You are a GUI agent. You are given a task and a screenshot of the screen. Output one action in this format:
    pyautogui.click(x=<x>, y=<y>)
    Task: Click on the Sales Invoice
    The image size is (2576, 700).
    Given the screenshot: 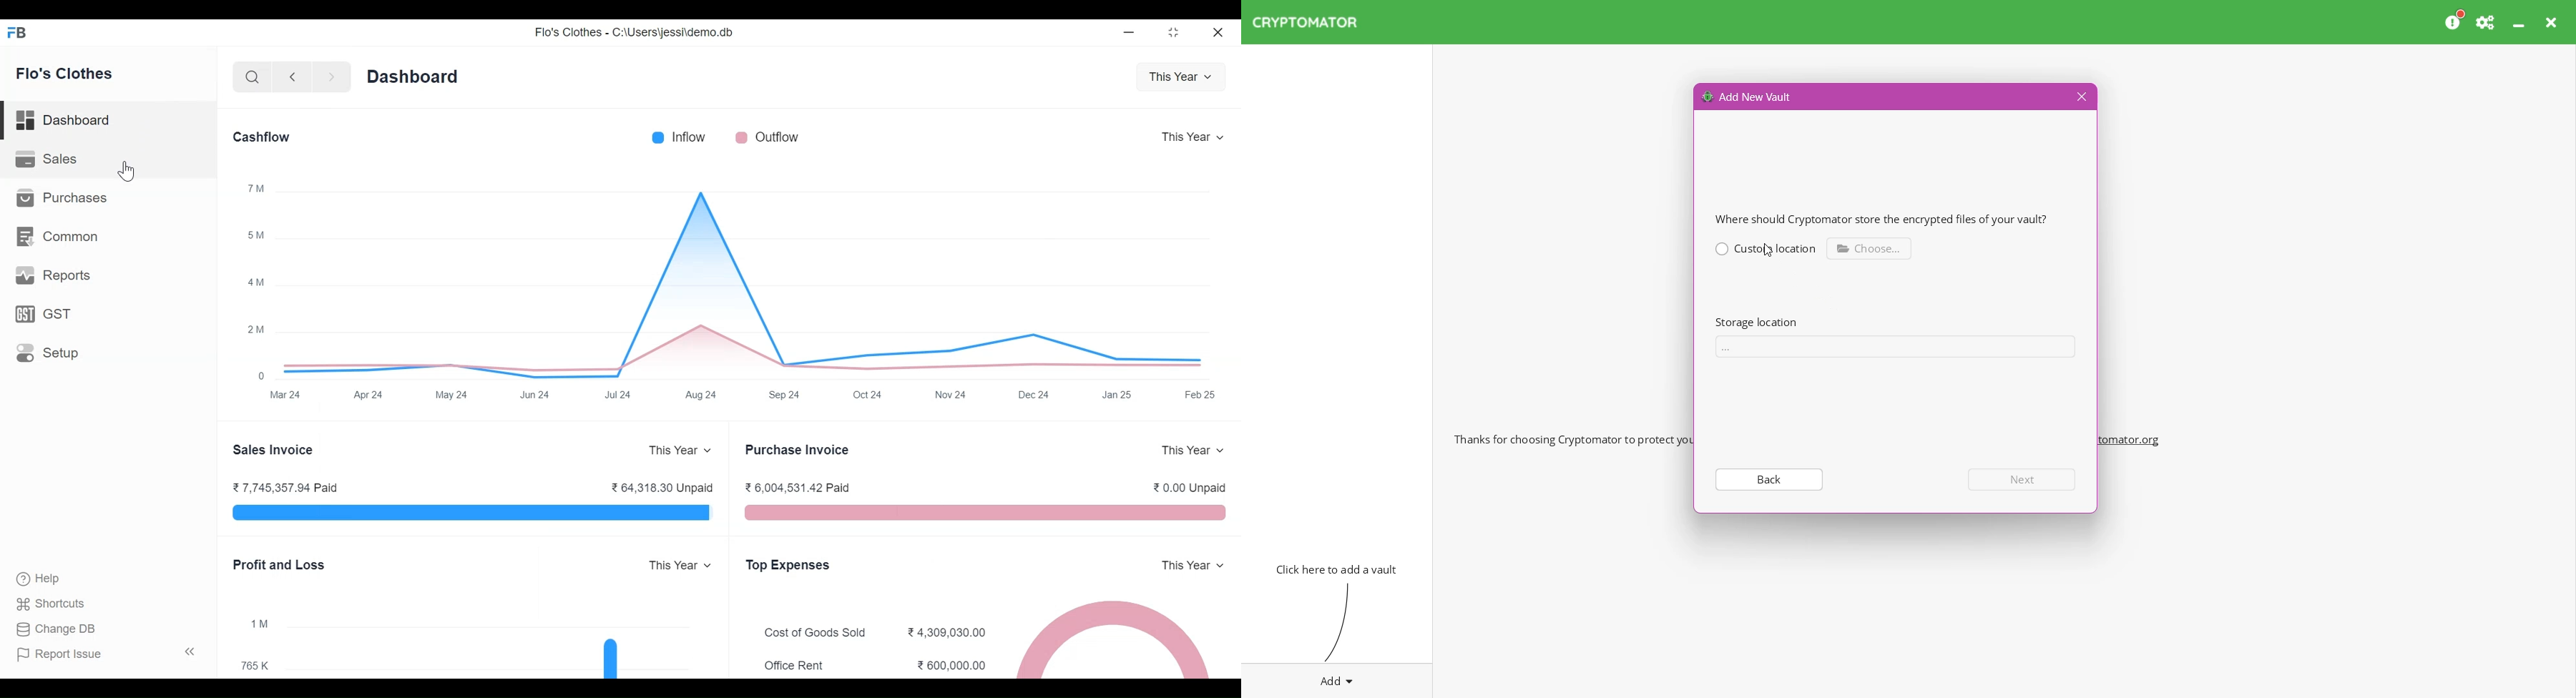 What is the action you would take?
    pyautogui.click(x=275, y=450)
    